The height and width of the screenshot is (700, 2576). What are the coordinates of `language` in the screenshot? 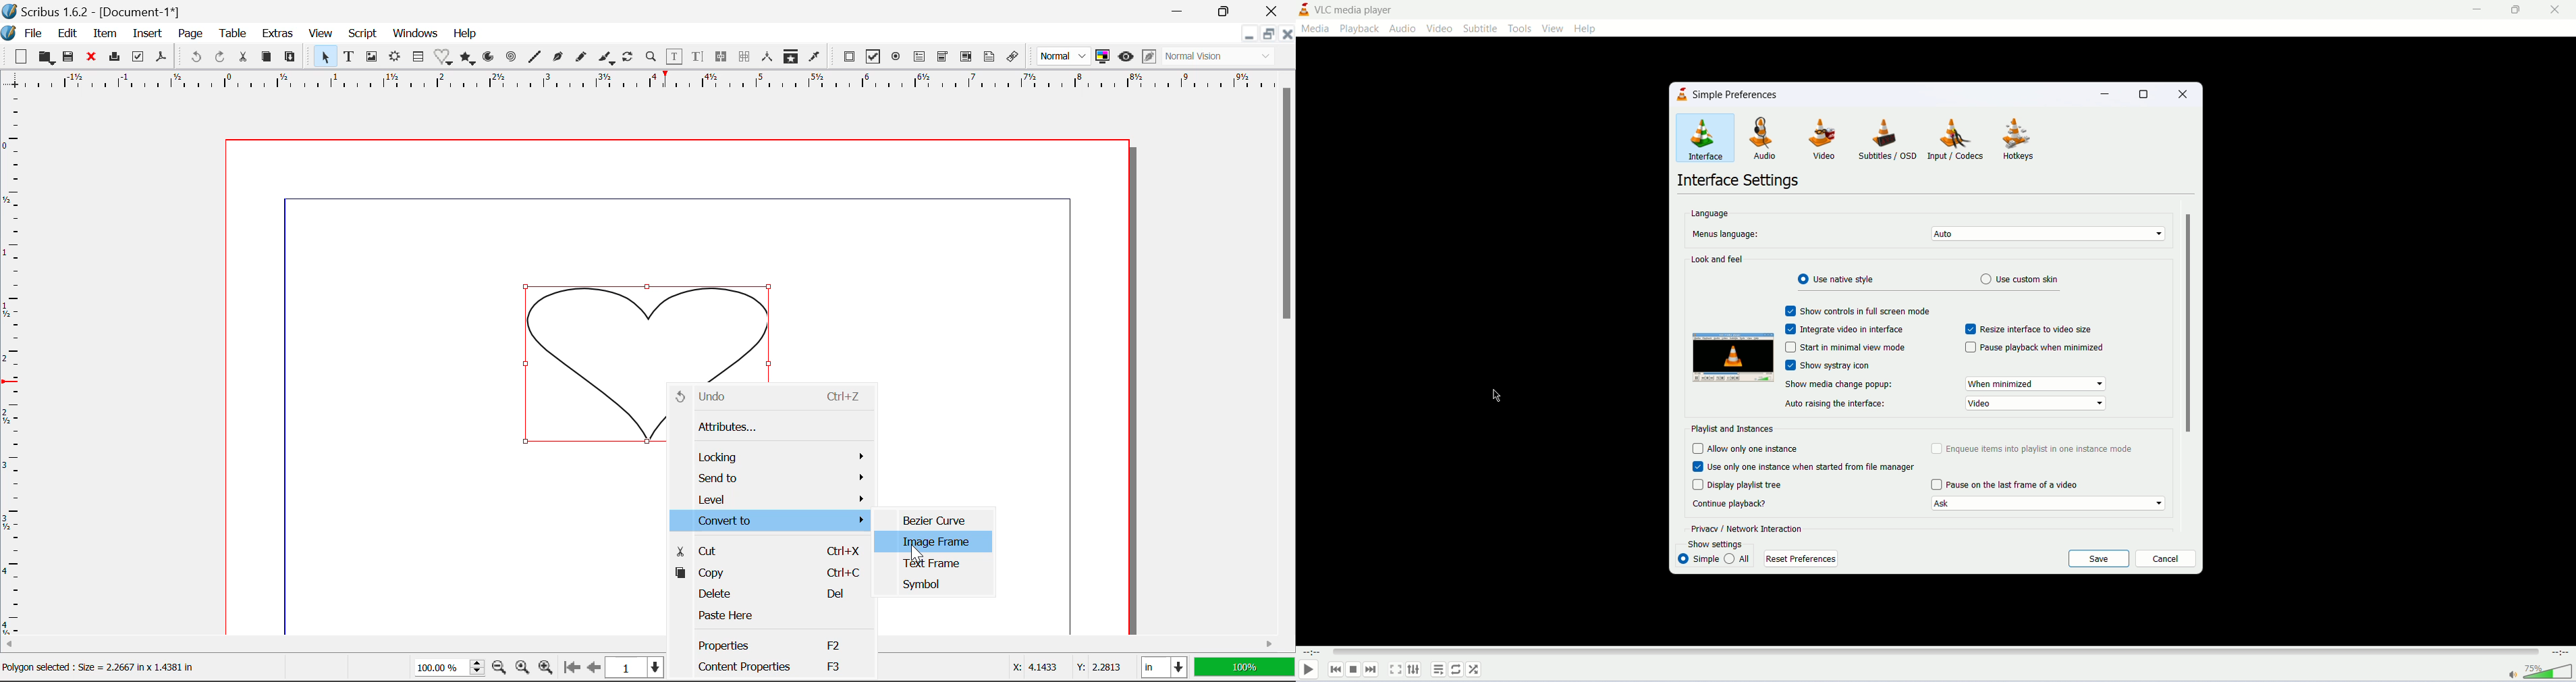 It's located at (1715, 213).